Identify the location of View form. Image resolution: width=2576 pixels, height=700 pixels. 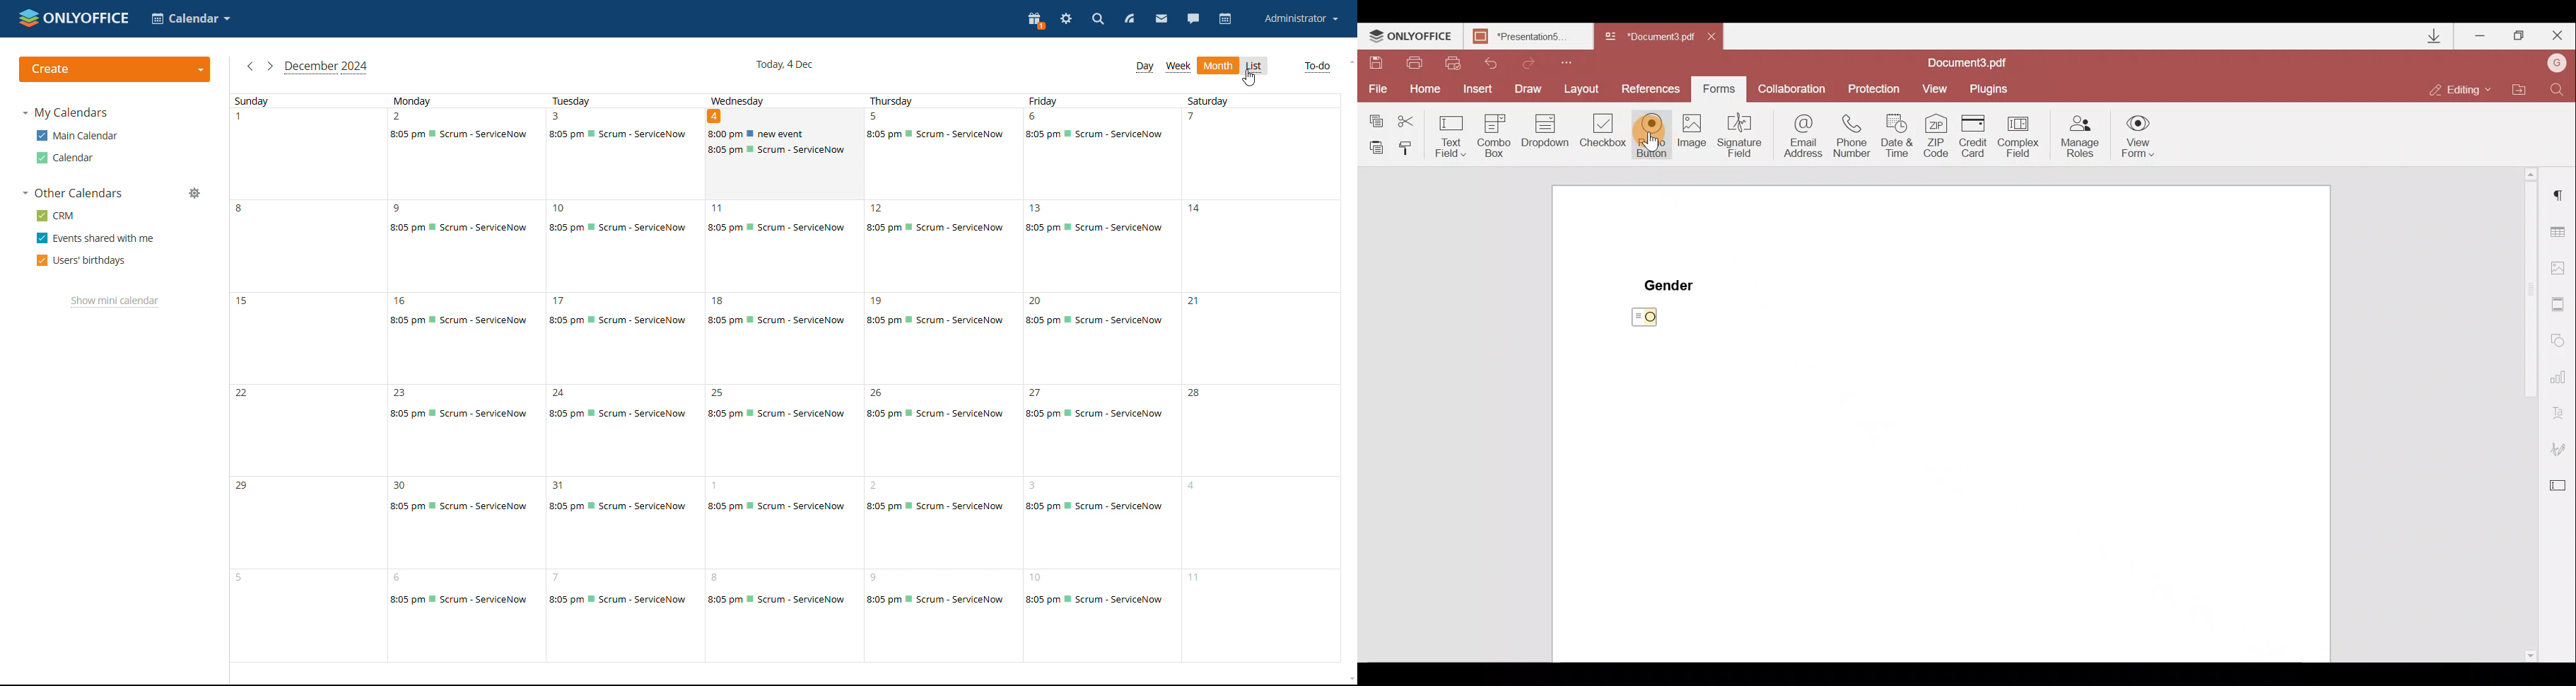
(2139, 136).